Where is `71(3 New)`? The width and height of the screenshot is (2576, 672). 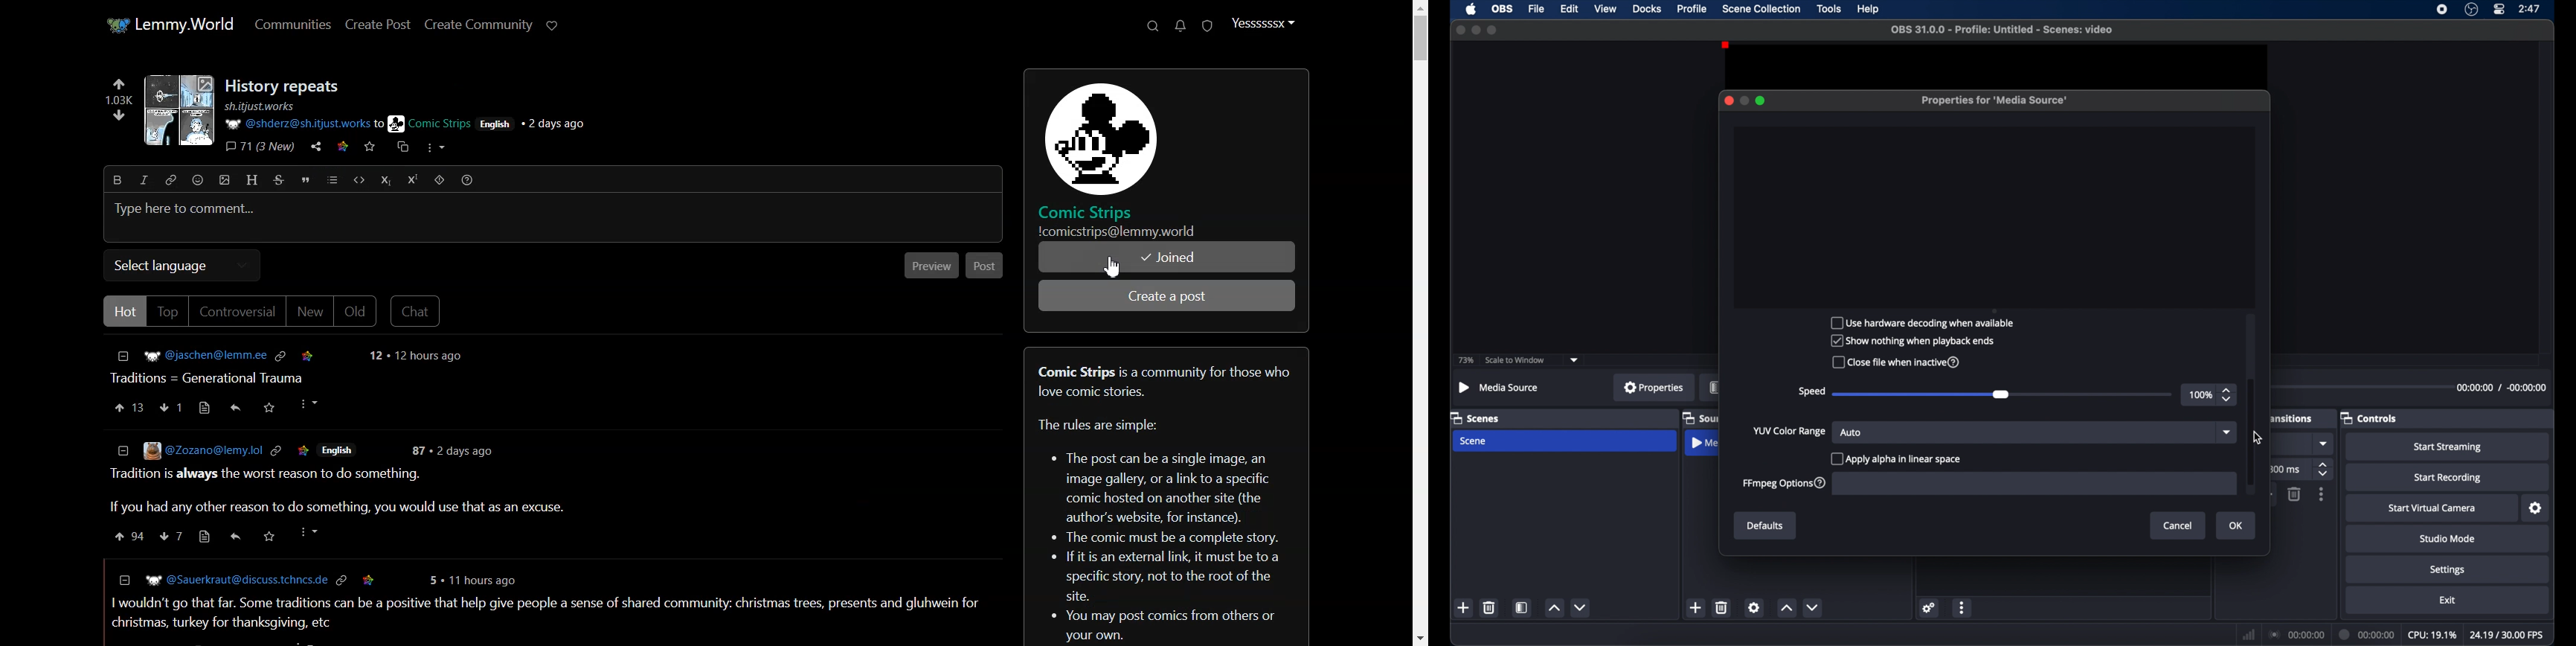
71(3 New) is located at coordinates (260, 147).